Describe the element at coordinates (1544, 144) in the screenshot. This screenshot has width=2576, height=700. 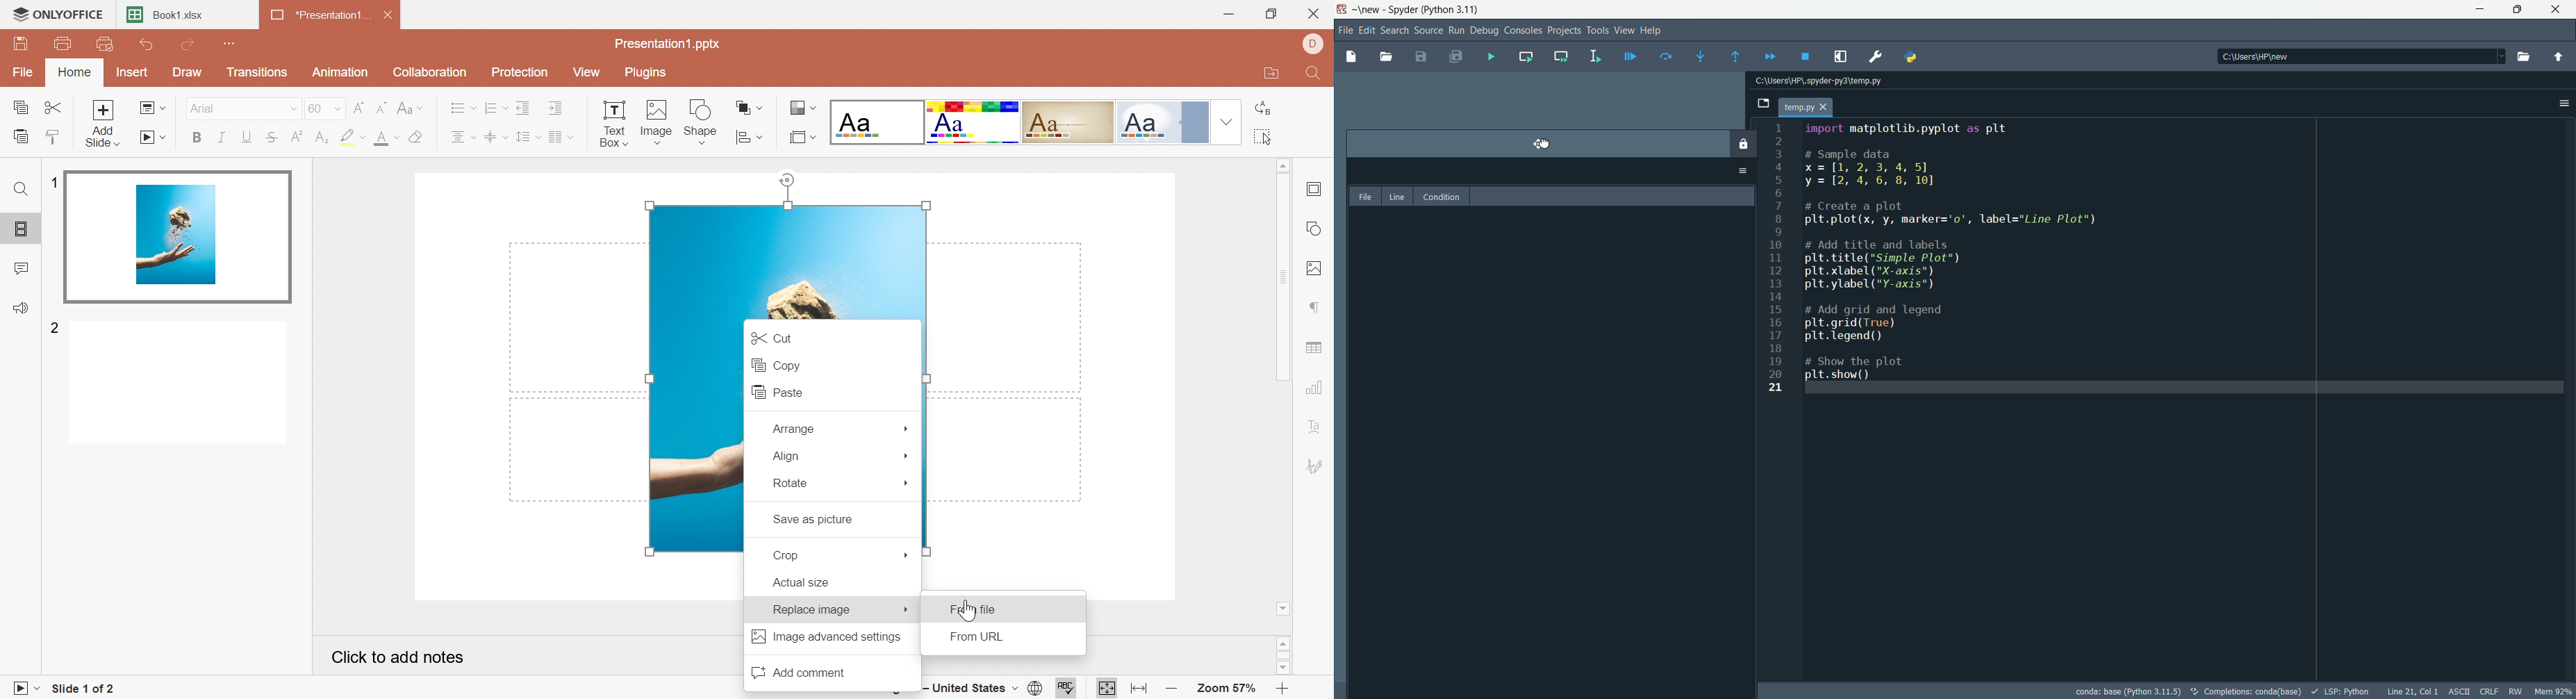
I see `cursor` at that location.